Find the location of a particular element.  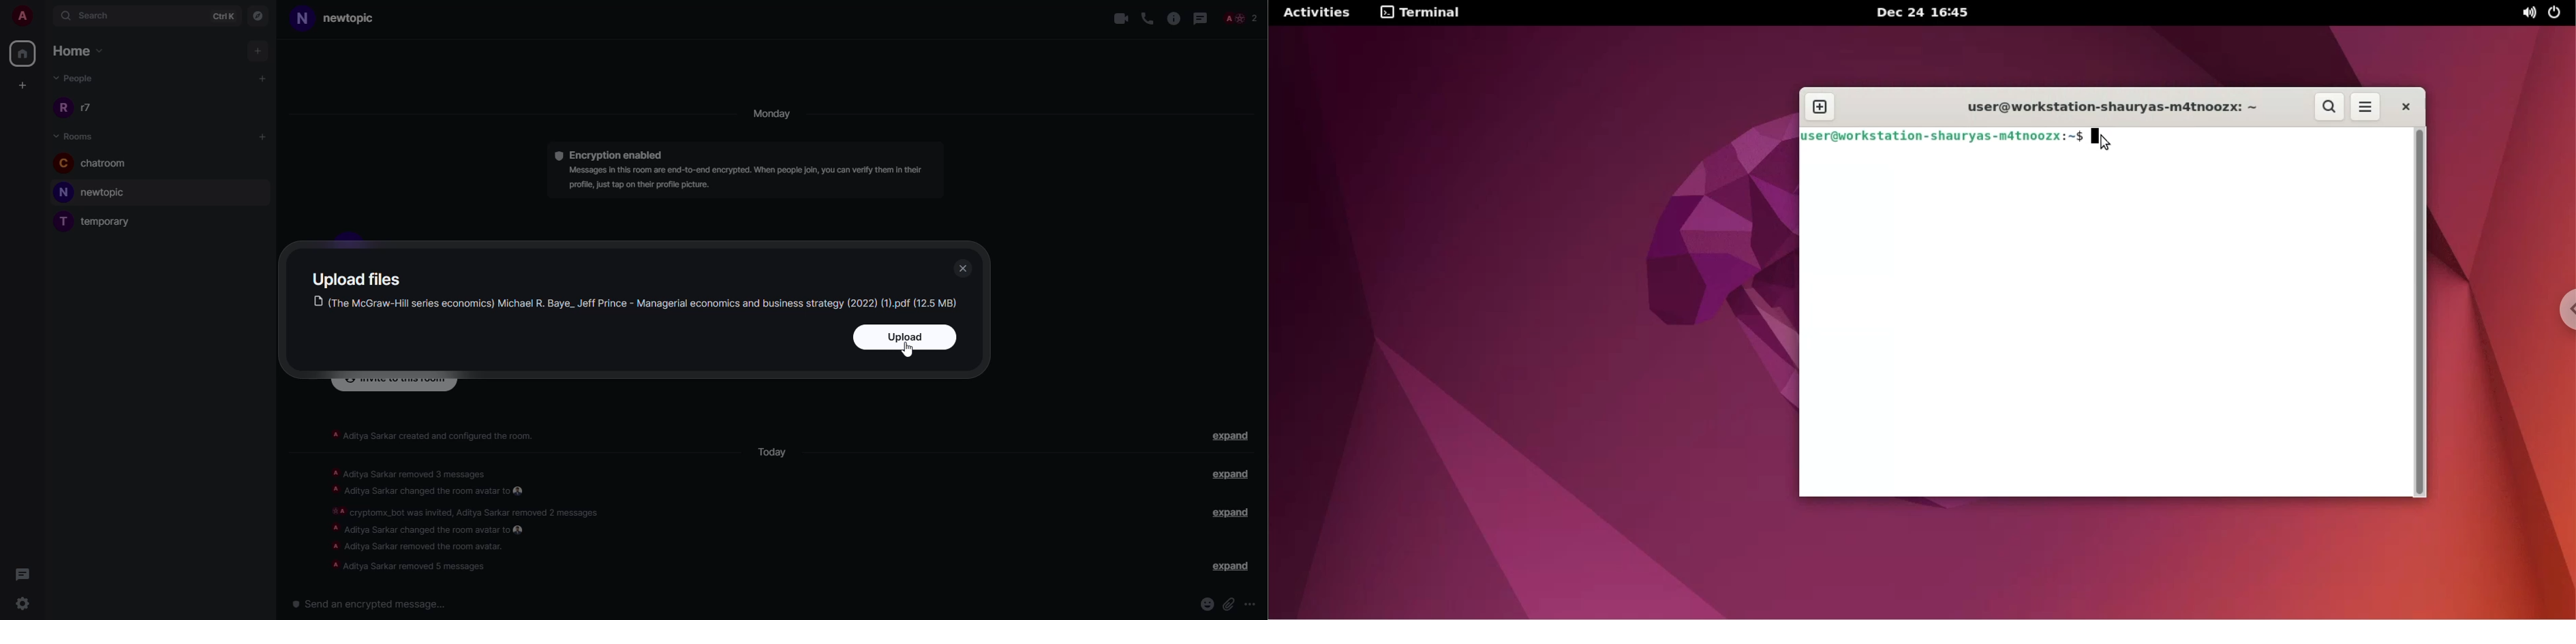

 is located at coordinates (1246, 17).